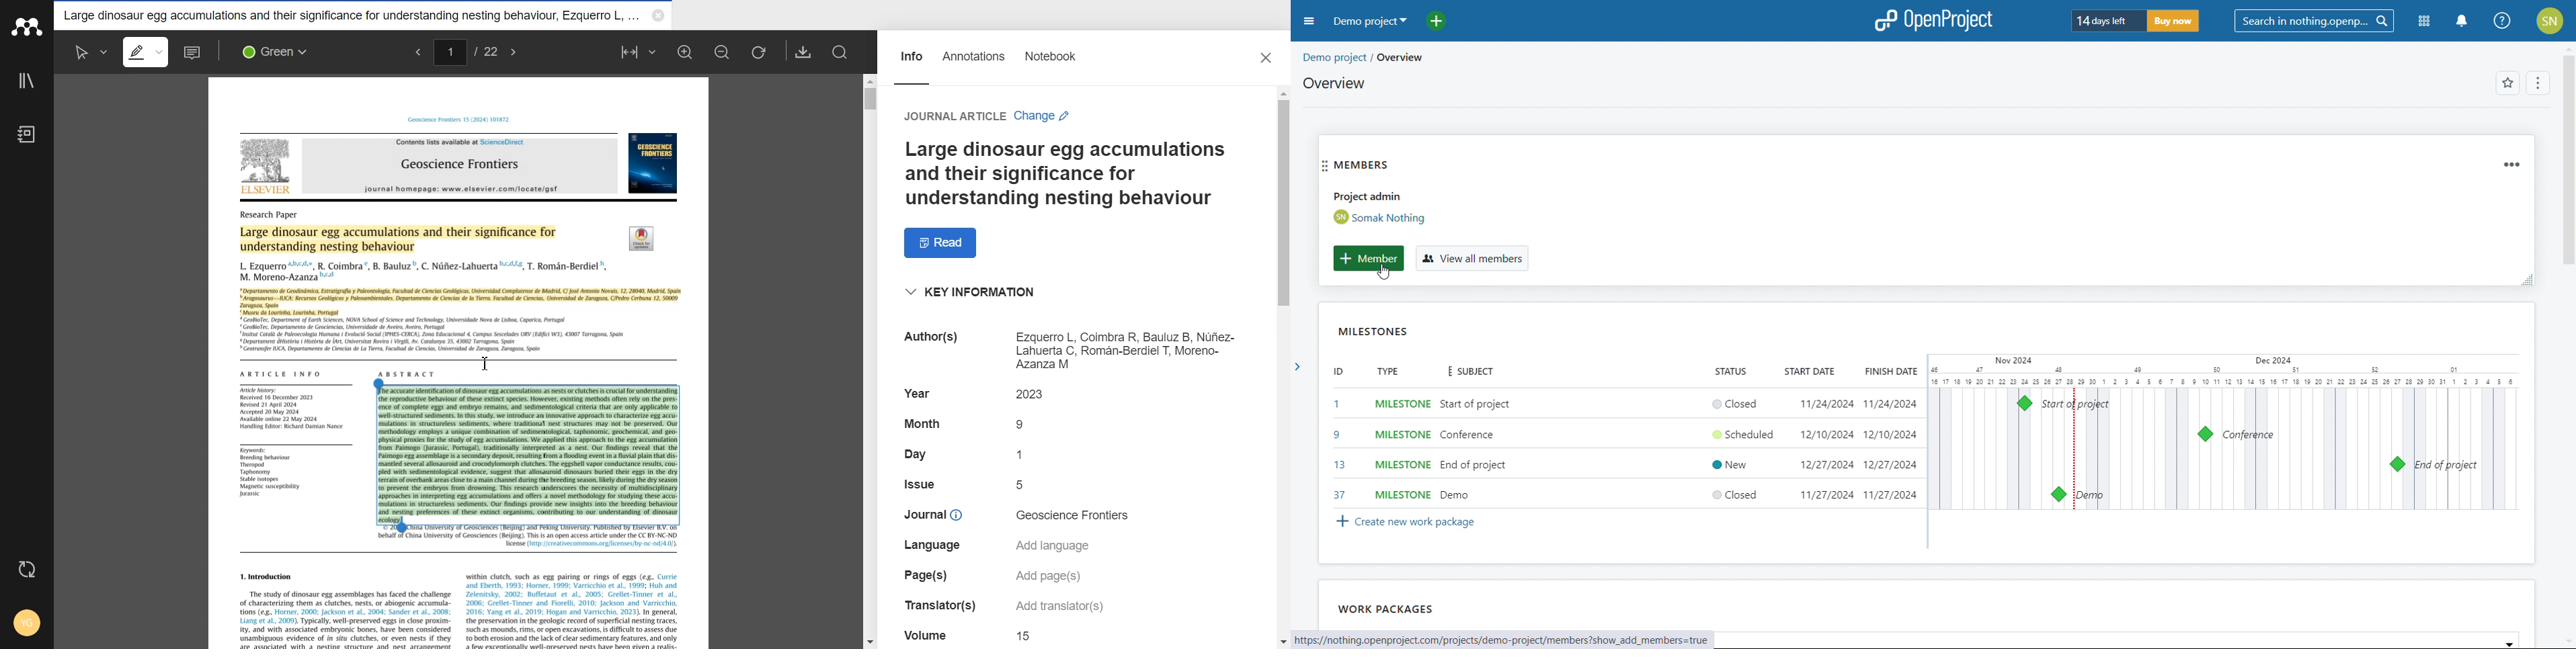  I want to click on text, so click(926, 574).